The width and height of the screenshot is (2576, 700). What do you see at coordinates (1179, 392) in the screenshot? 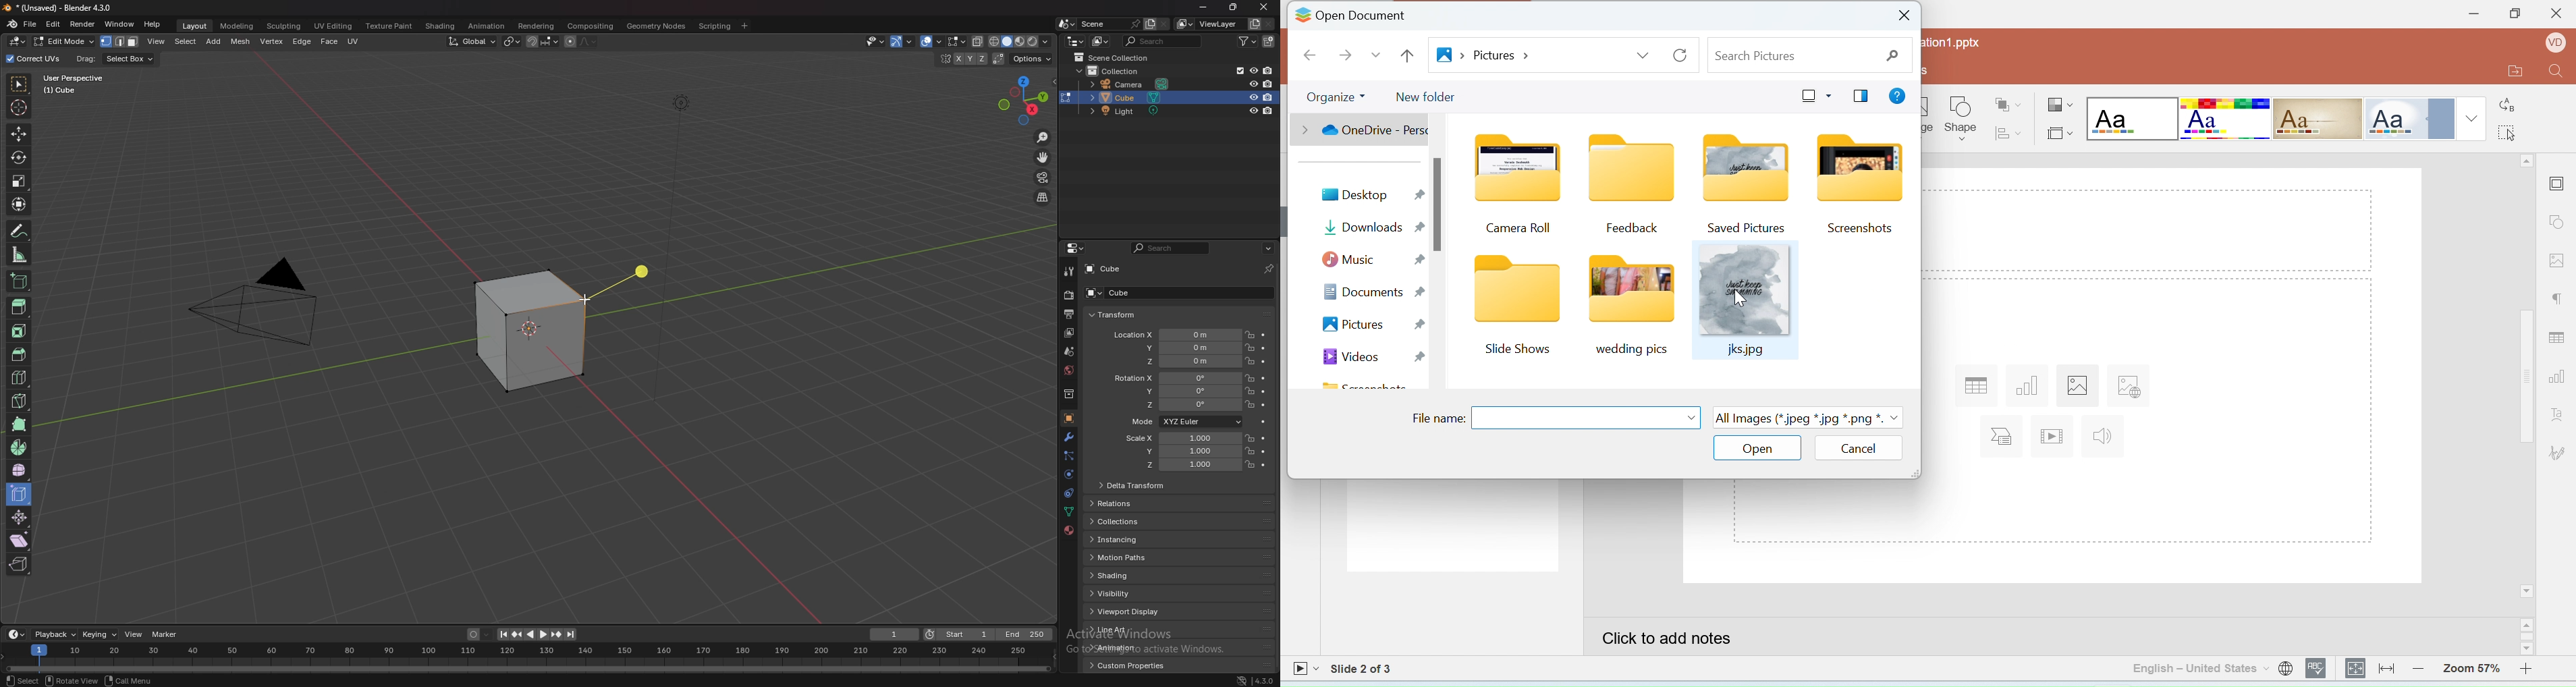
I see `rotation y` at bounding box center [1179, 392].